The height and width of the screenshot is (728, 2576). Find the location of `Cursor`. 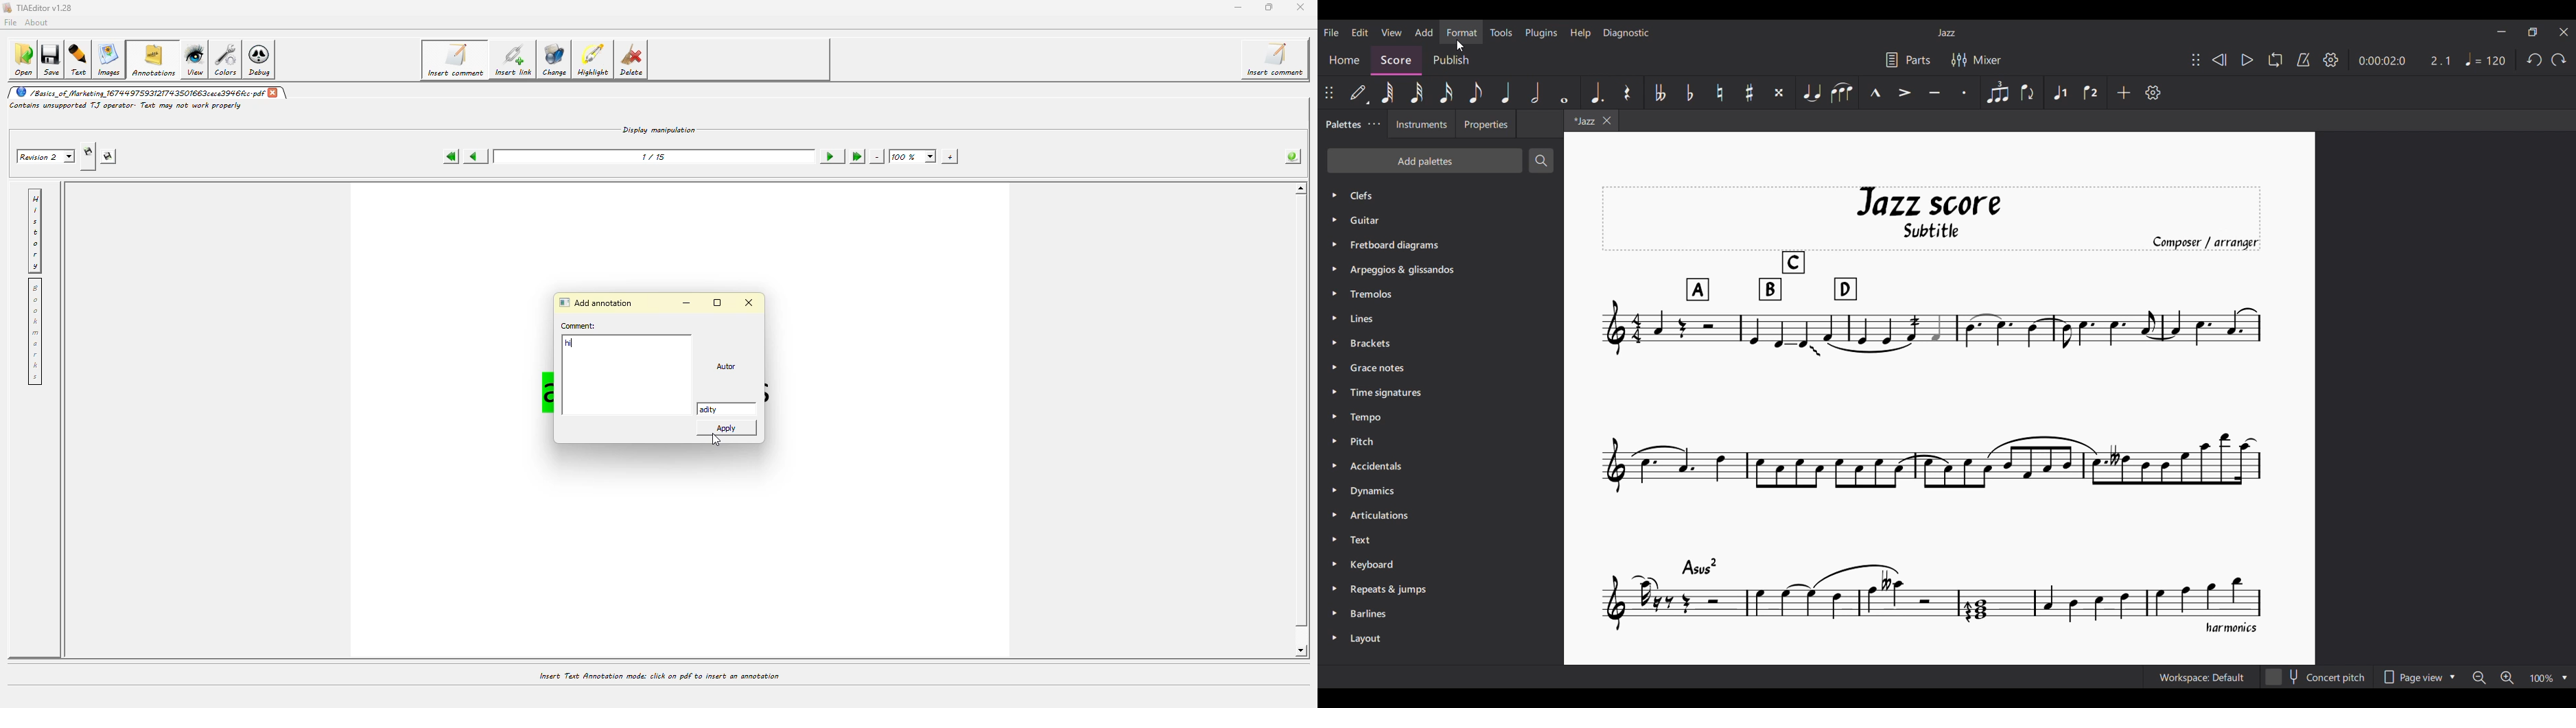

Cursor is located at coordinates (1462, 48).